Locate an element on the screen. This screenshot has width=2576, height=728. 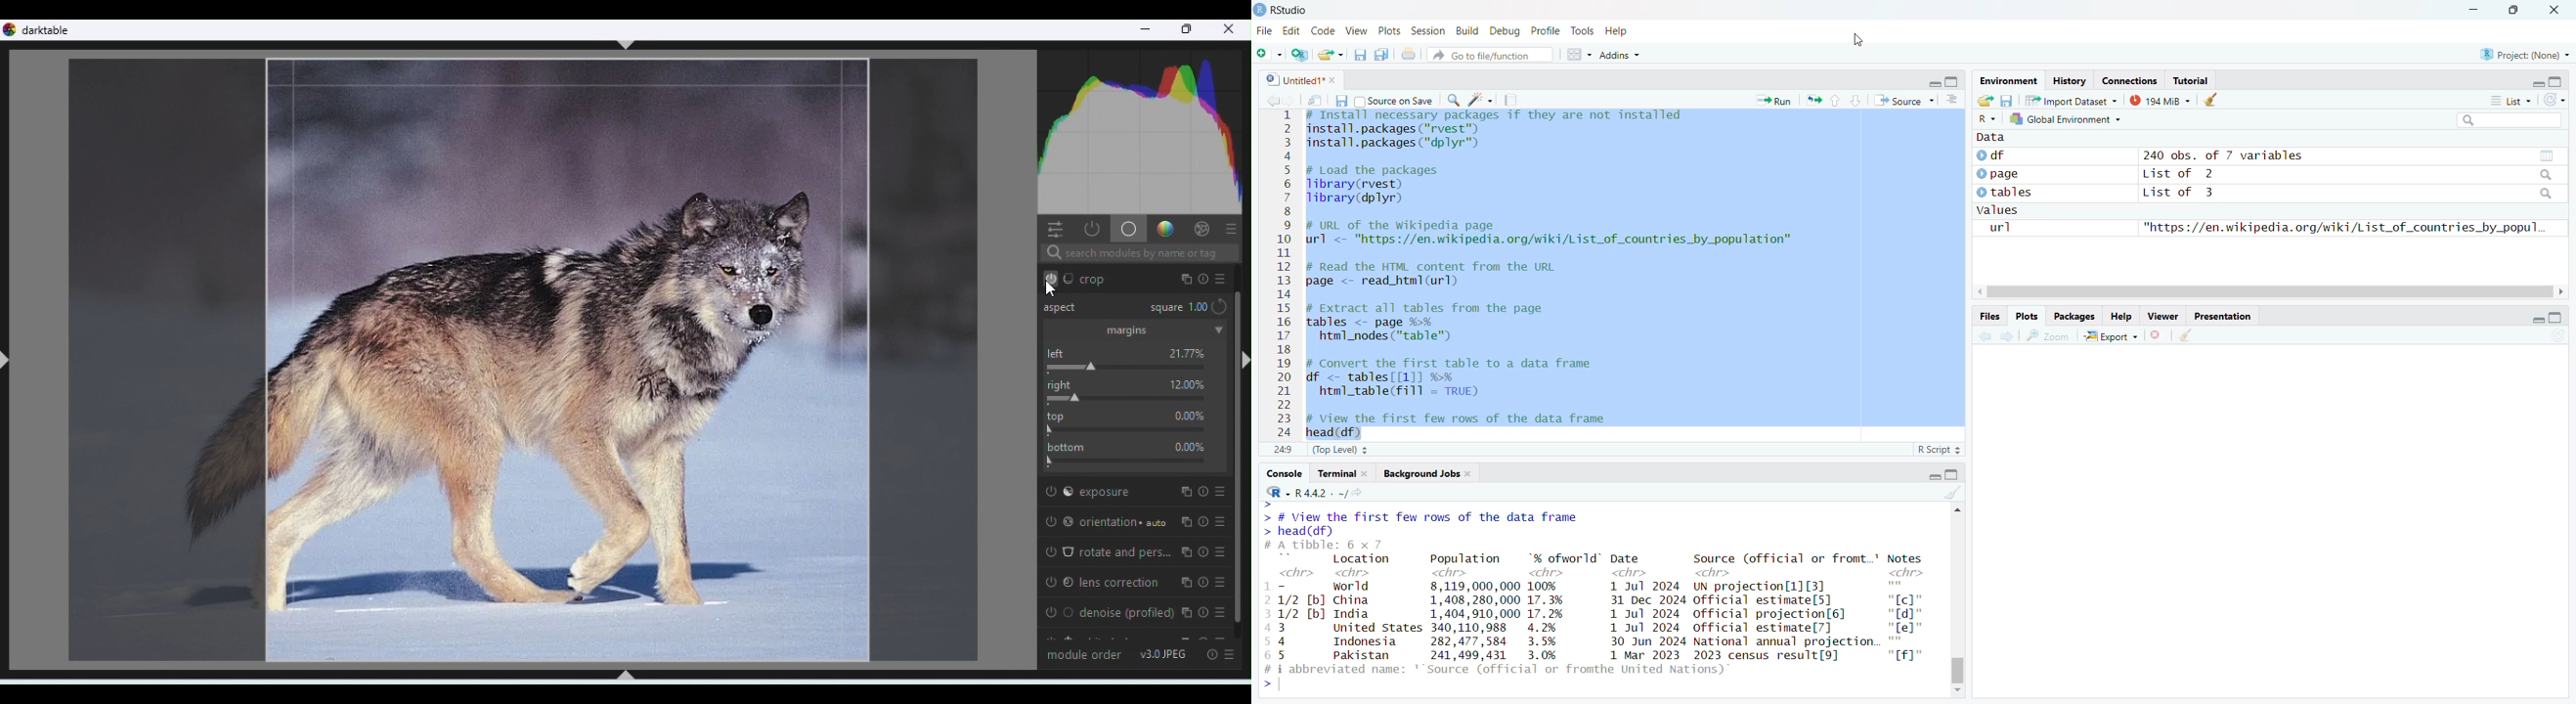
search icon is located at coordinates (2546, 194).